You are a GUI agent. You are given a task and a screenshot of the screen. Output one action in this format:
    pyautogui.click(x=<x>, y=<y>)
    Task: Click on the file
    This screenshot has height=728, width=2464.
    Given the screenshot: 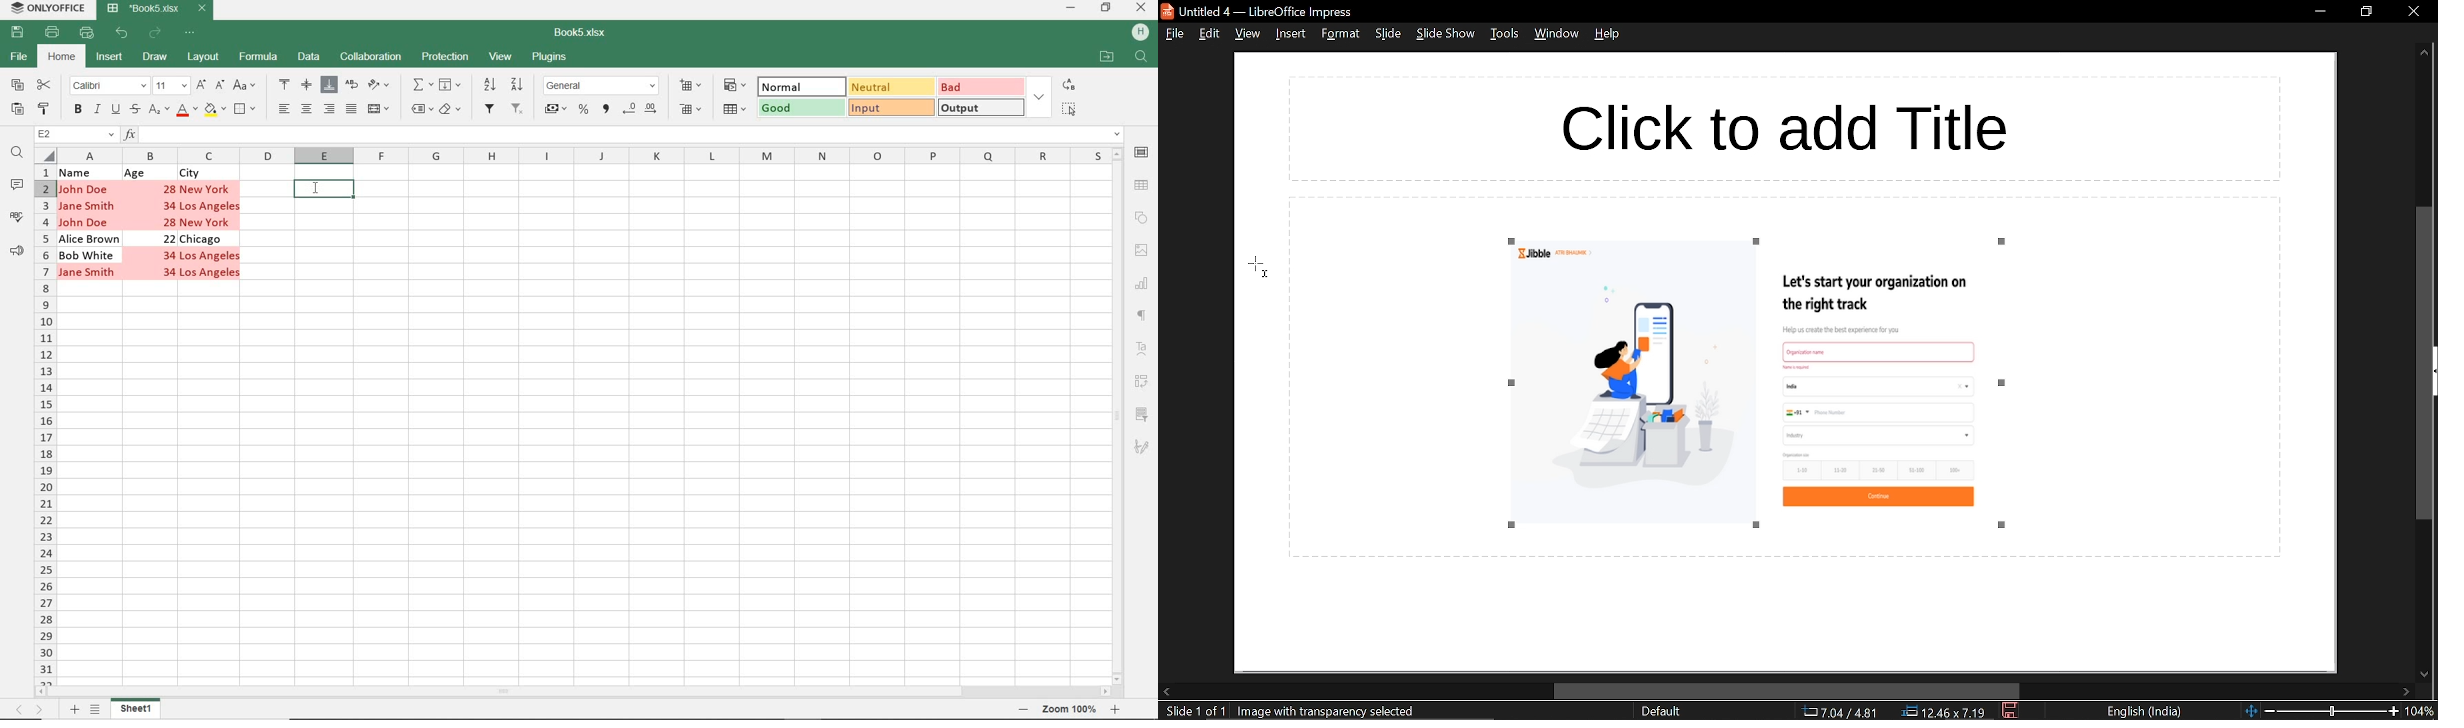 What is the action you would take?
    pyautogui.click(x=1174, y=35)
    